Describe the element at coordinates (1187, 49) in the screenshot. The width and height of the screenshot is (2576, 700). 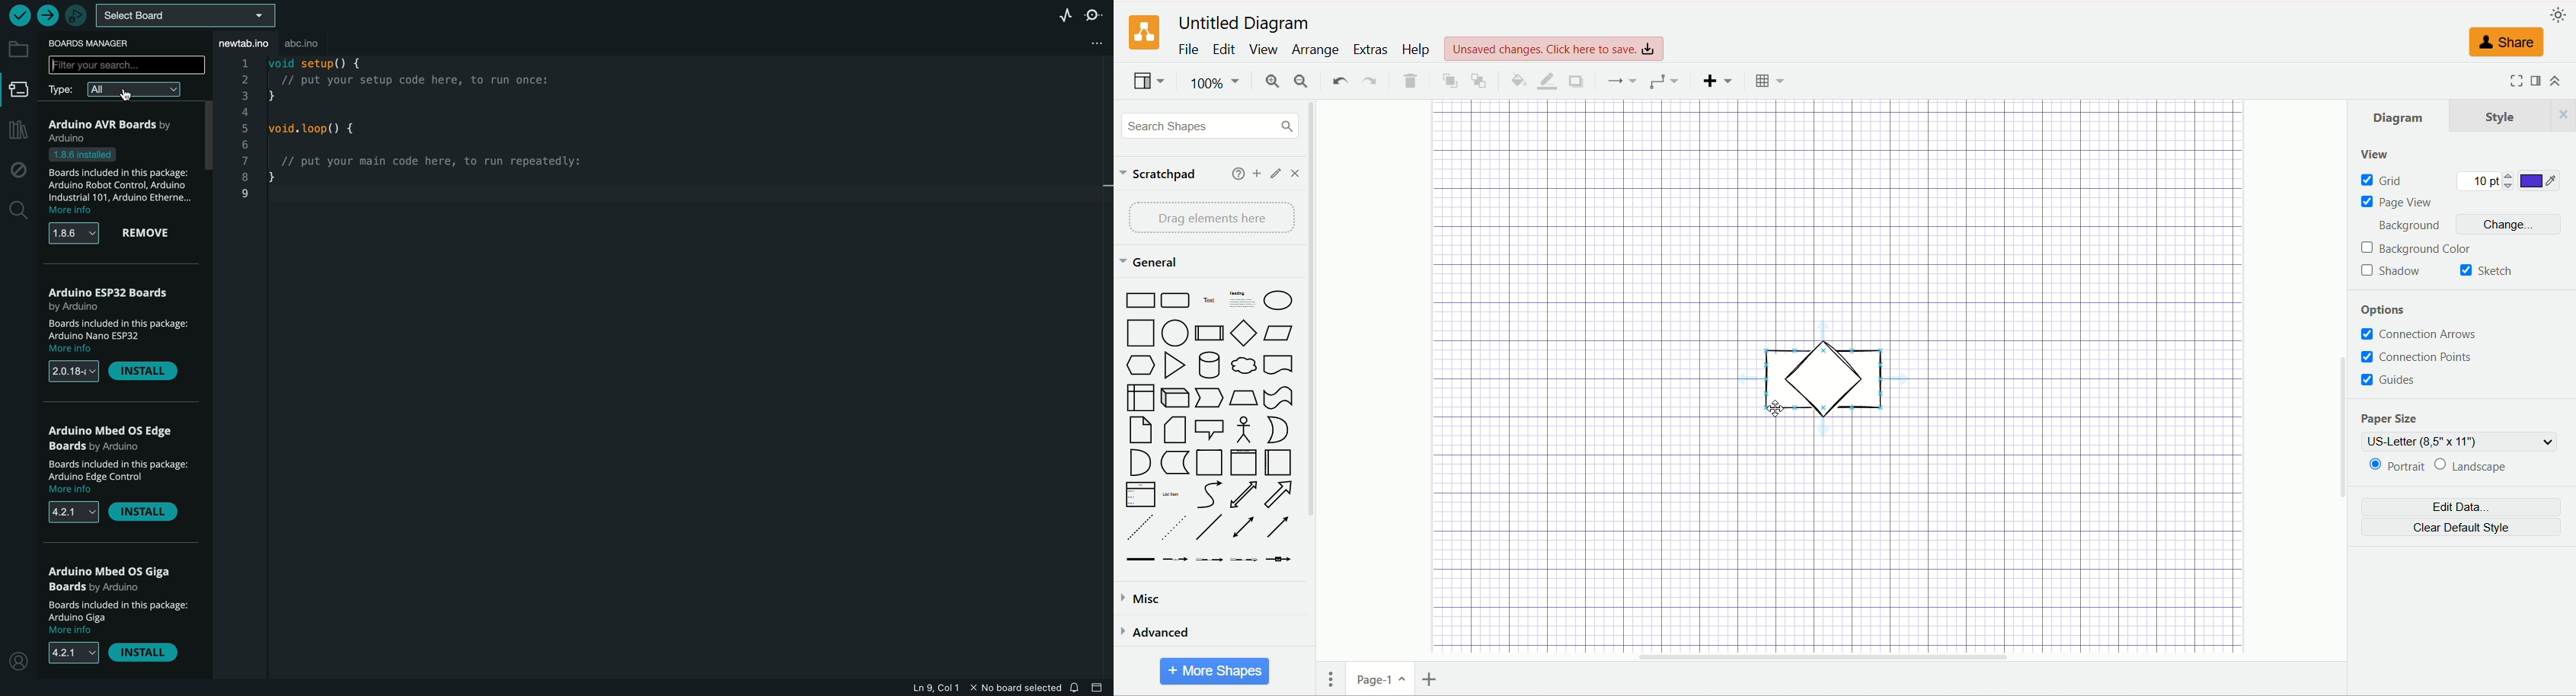
I see `file` at that location.